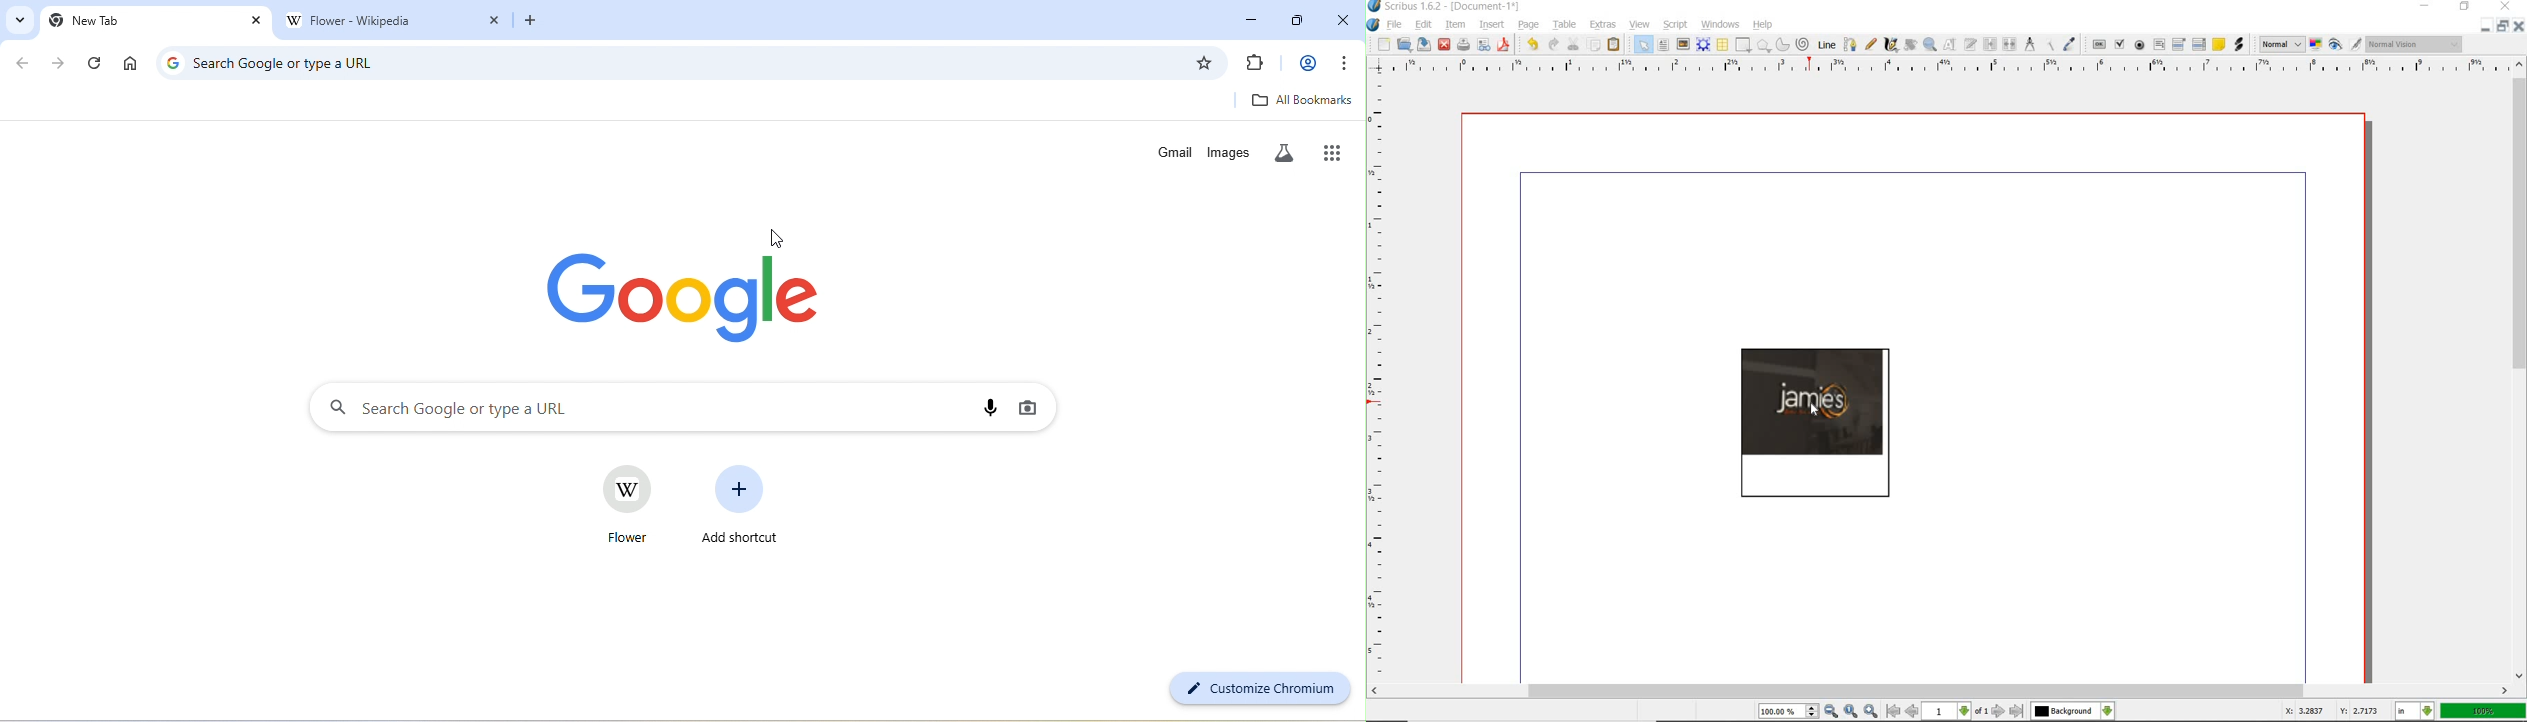 Image resolution: width=2548 pixels, height=728 pixels. What do you see at coordinates (1664, 45) in the screenshot?
I see `text frame` at bounding box center [1664, 45].